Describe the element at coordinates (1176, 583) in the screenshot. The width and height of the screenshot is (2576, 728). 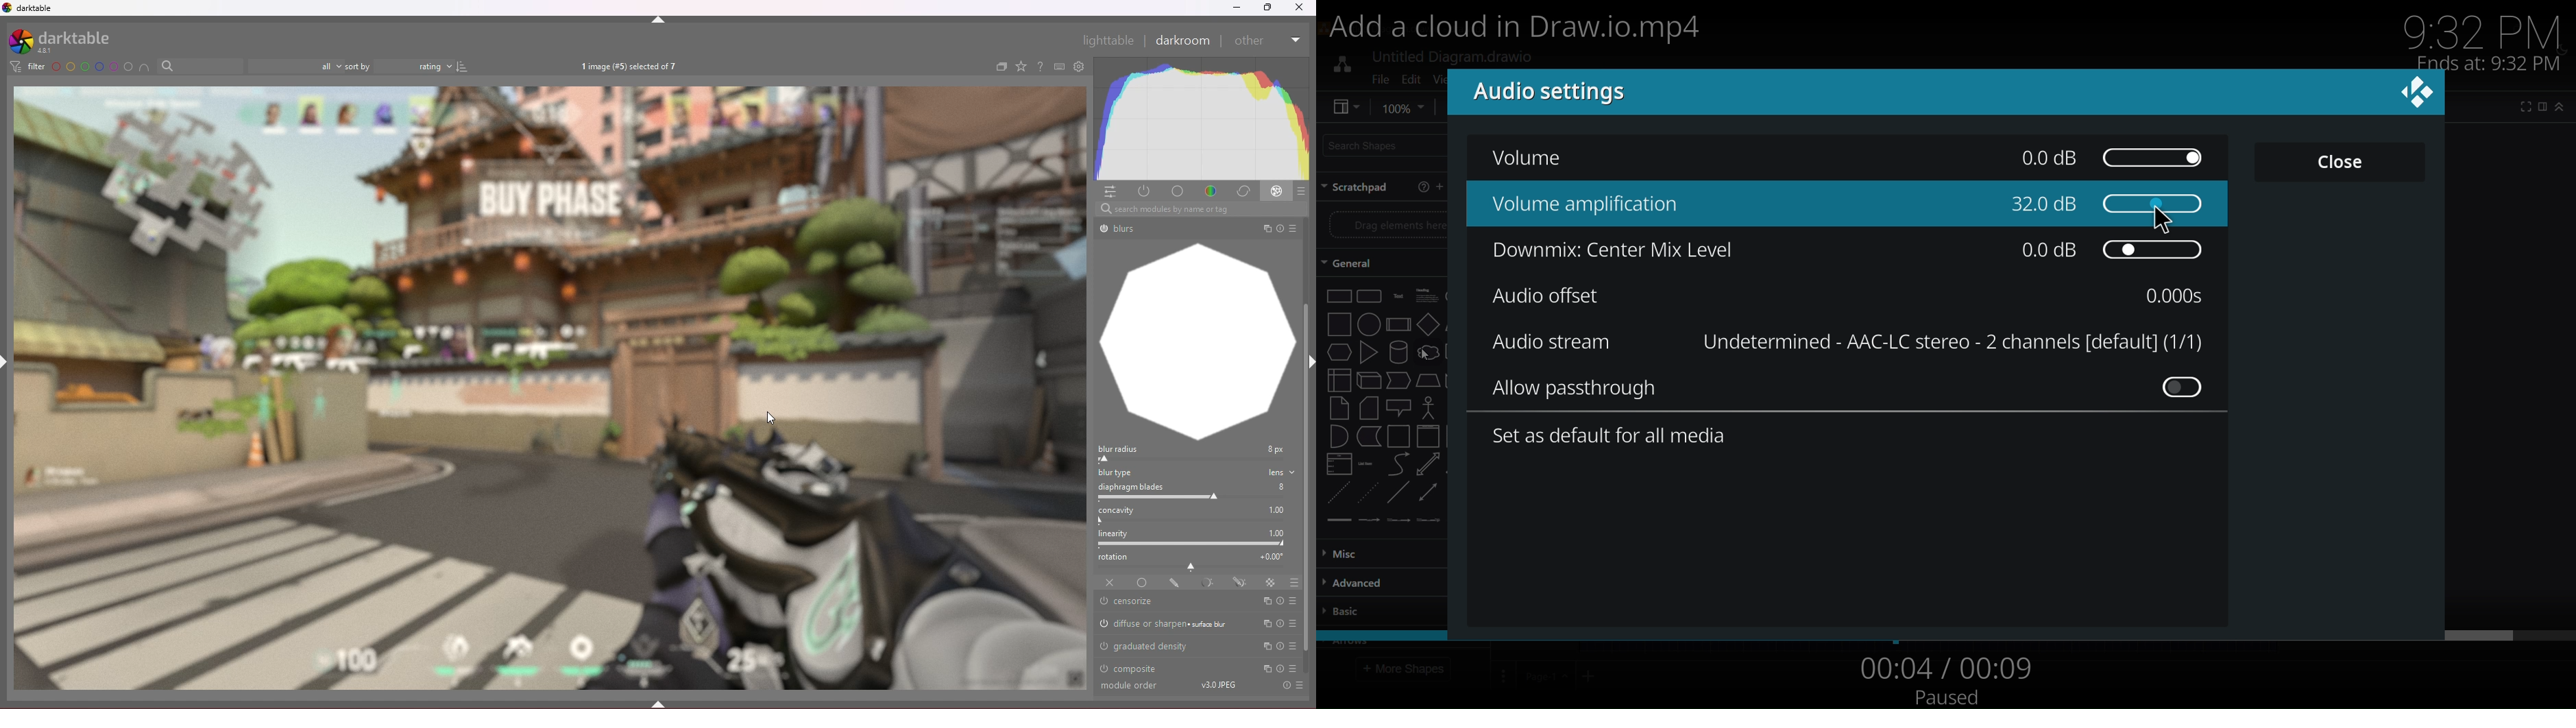
I see `drawn mask` at that location.